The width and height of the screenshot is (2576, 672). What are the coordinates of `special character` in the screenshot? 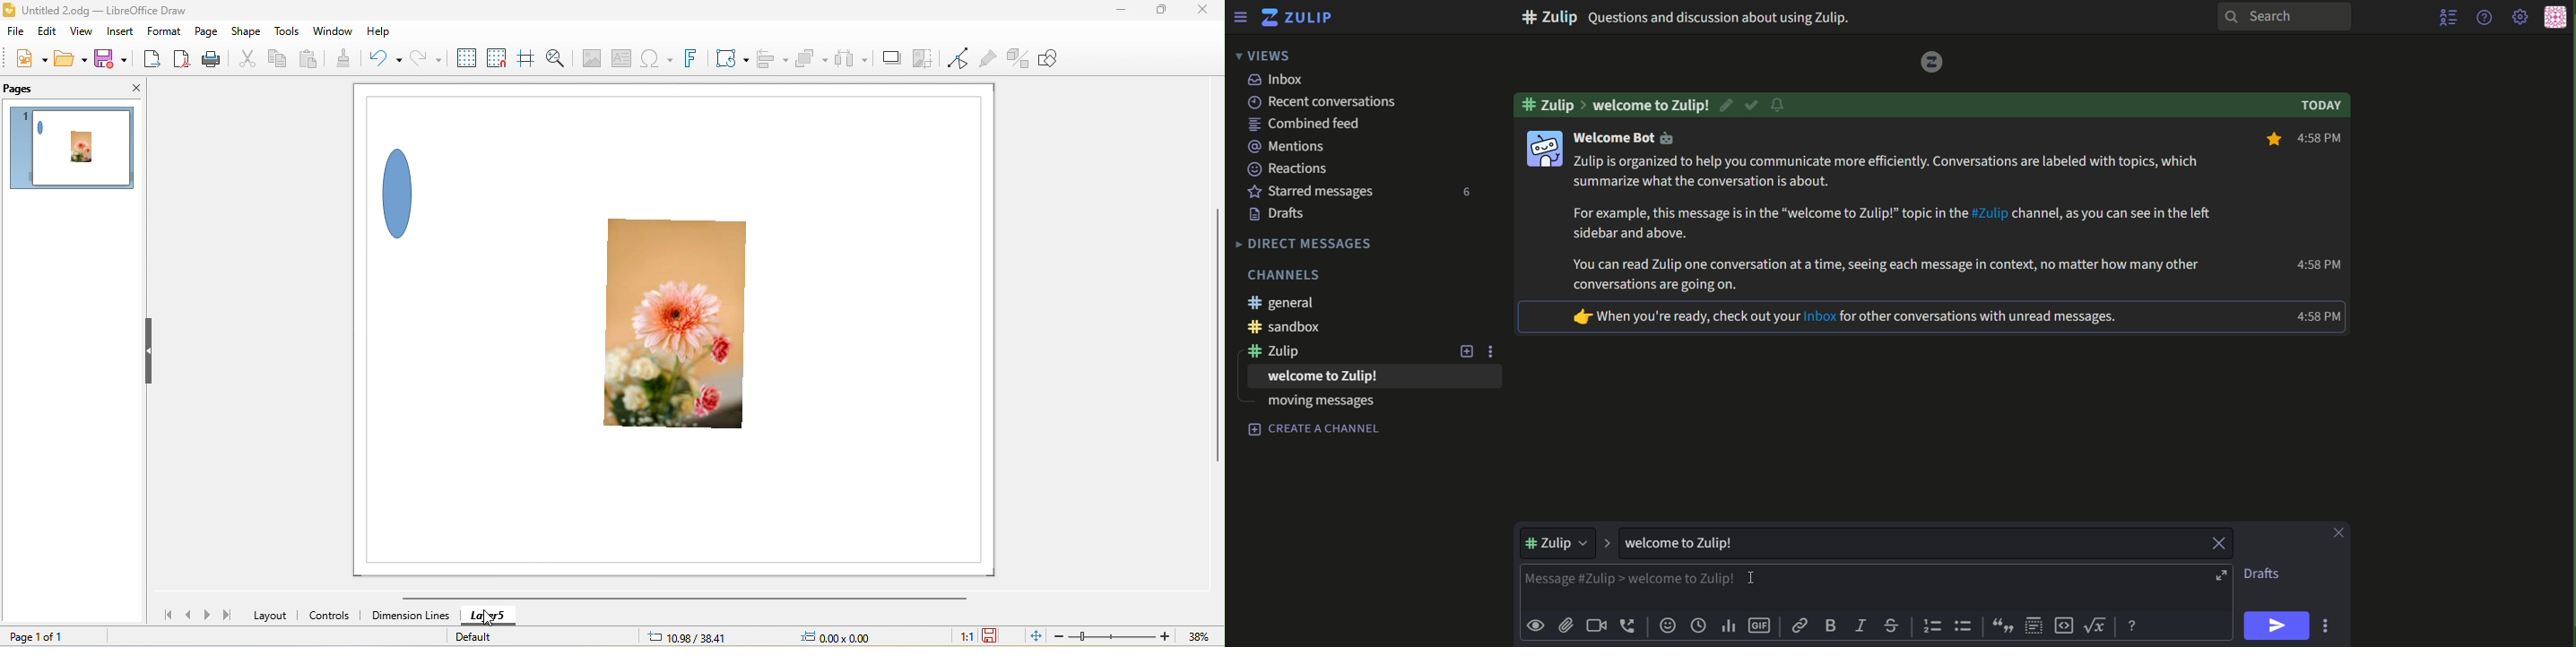 It's located at (655, 60).